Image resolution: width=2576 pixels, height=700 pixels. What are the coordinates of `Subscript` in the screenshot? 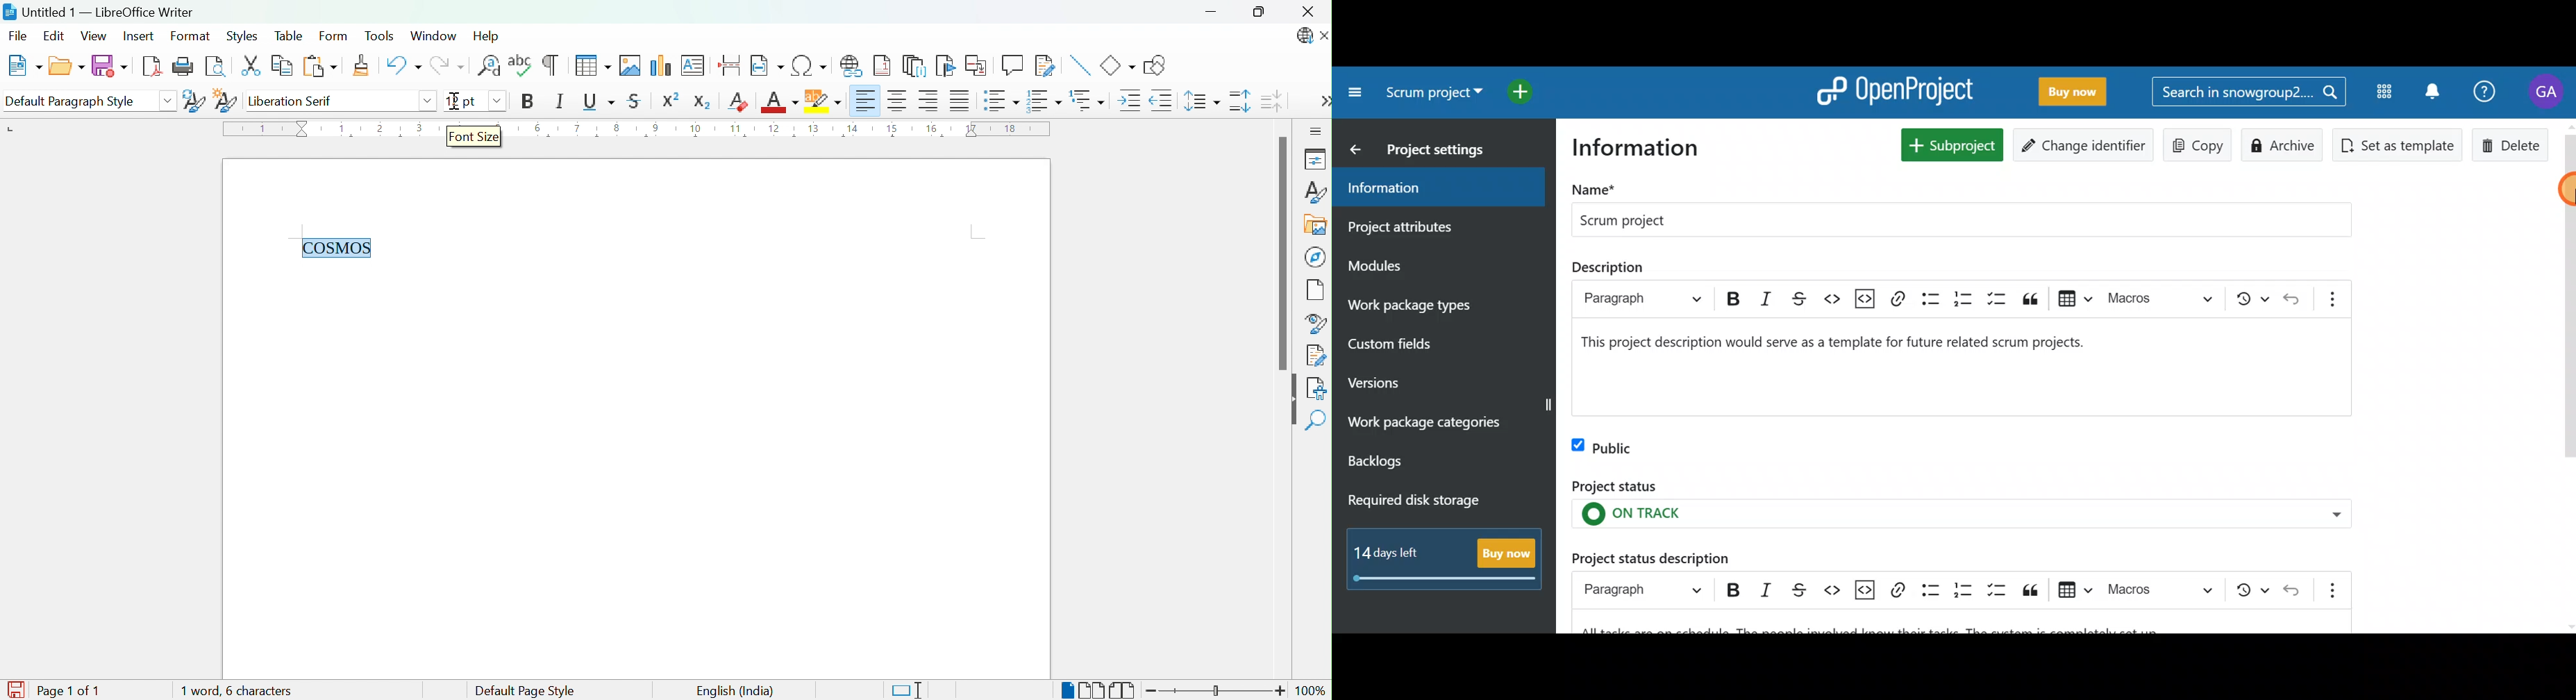 It's located at (703, 99).